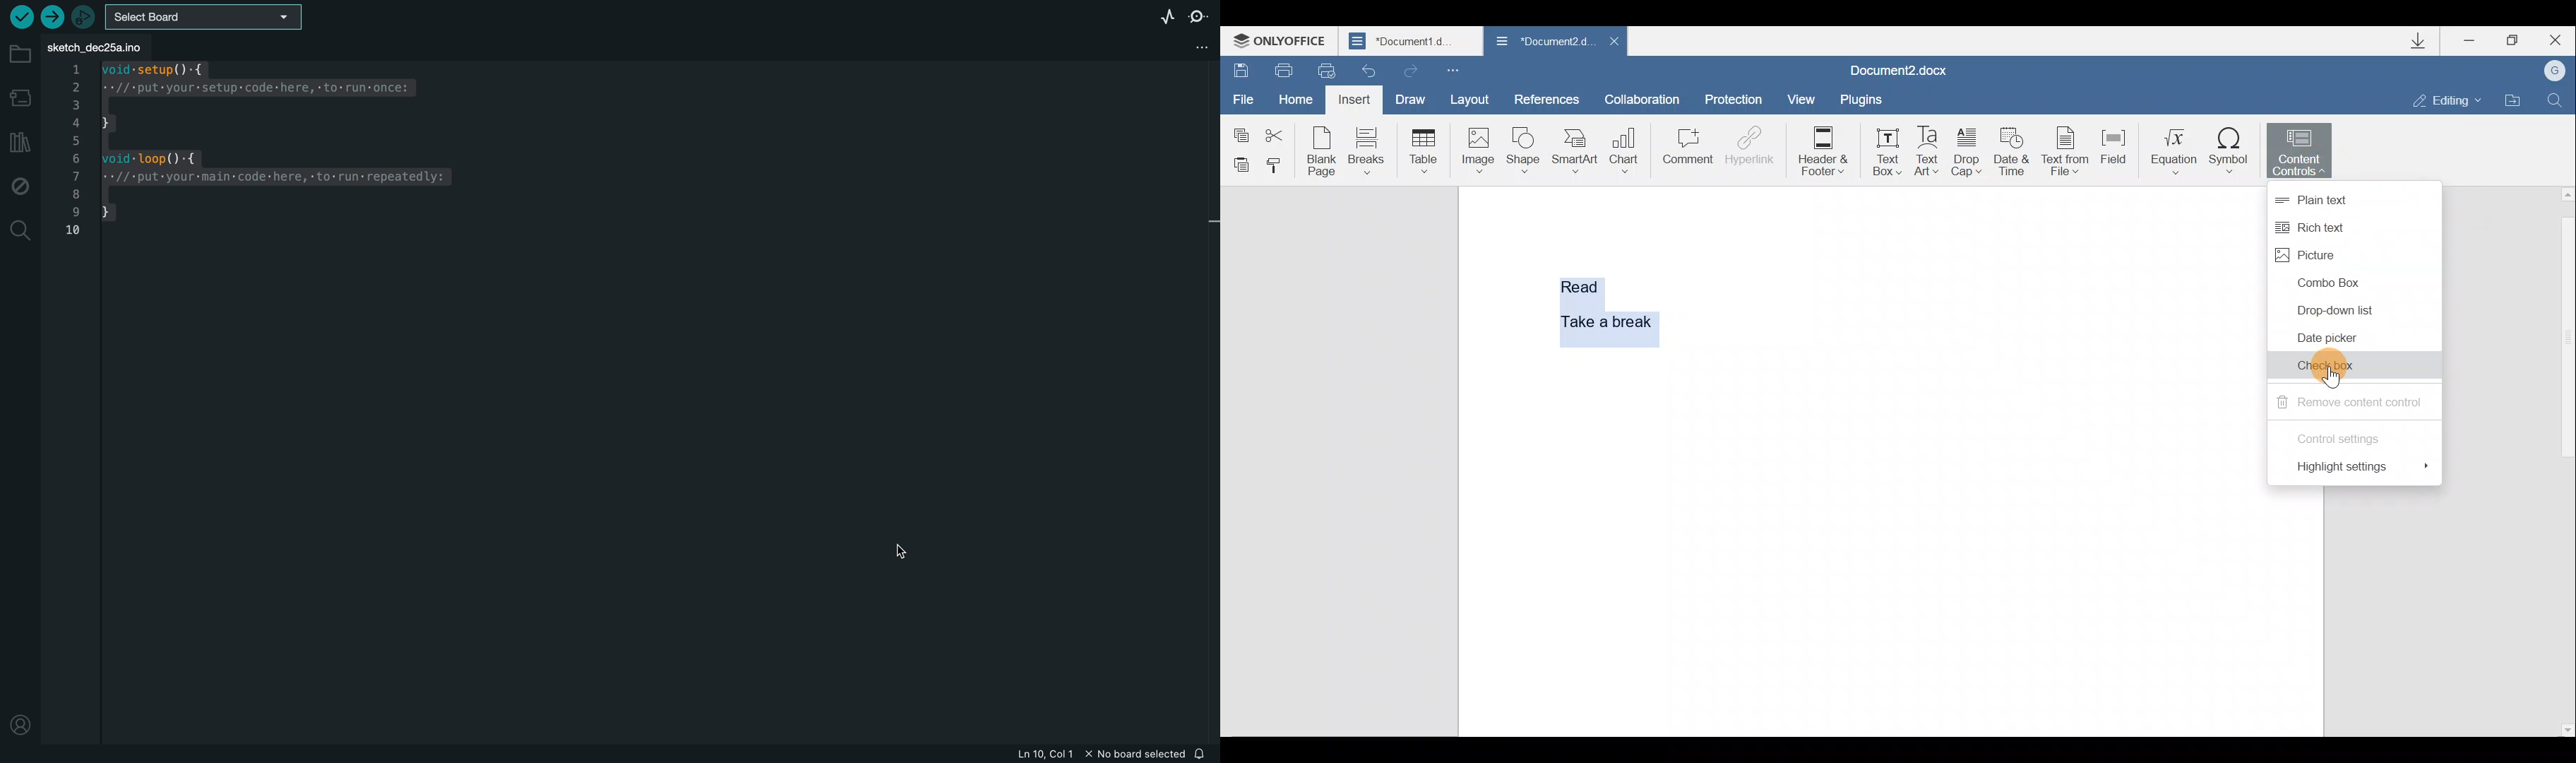  Describe the element at coordinates (2334, 340) in the screenshot. I see `Date picker` at that location.